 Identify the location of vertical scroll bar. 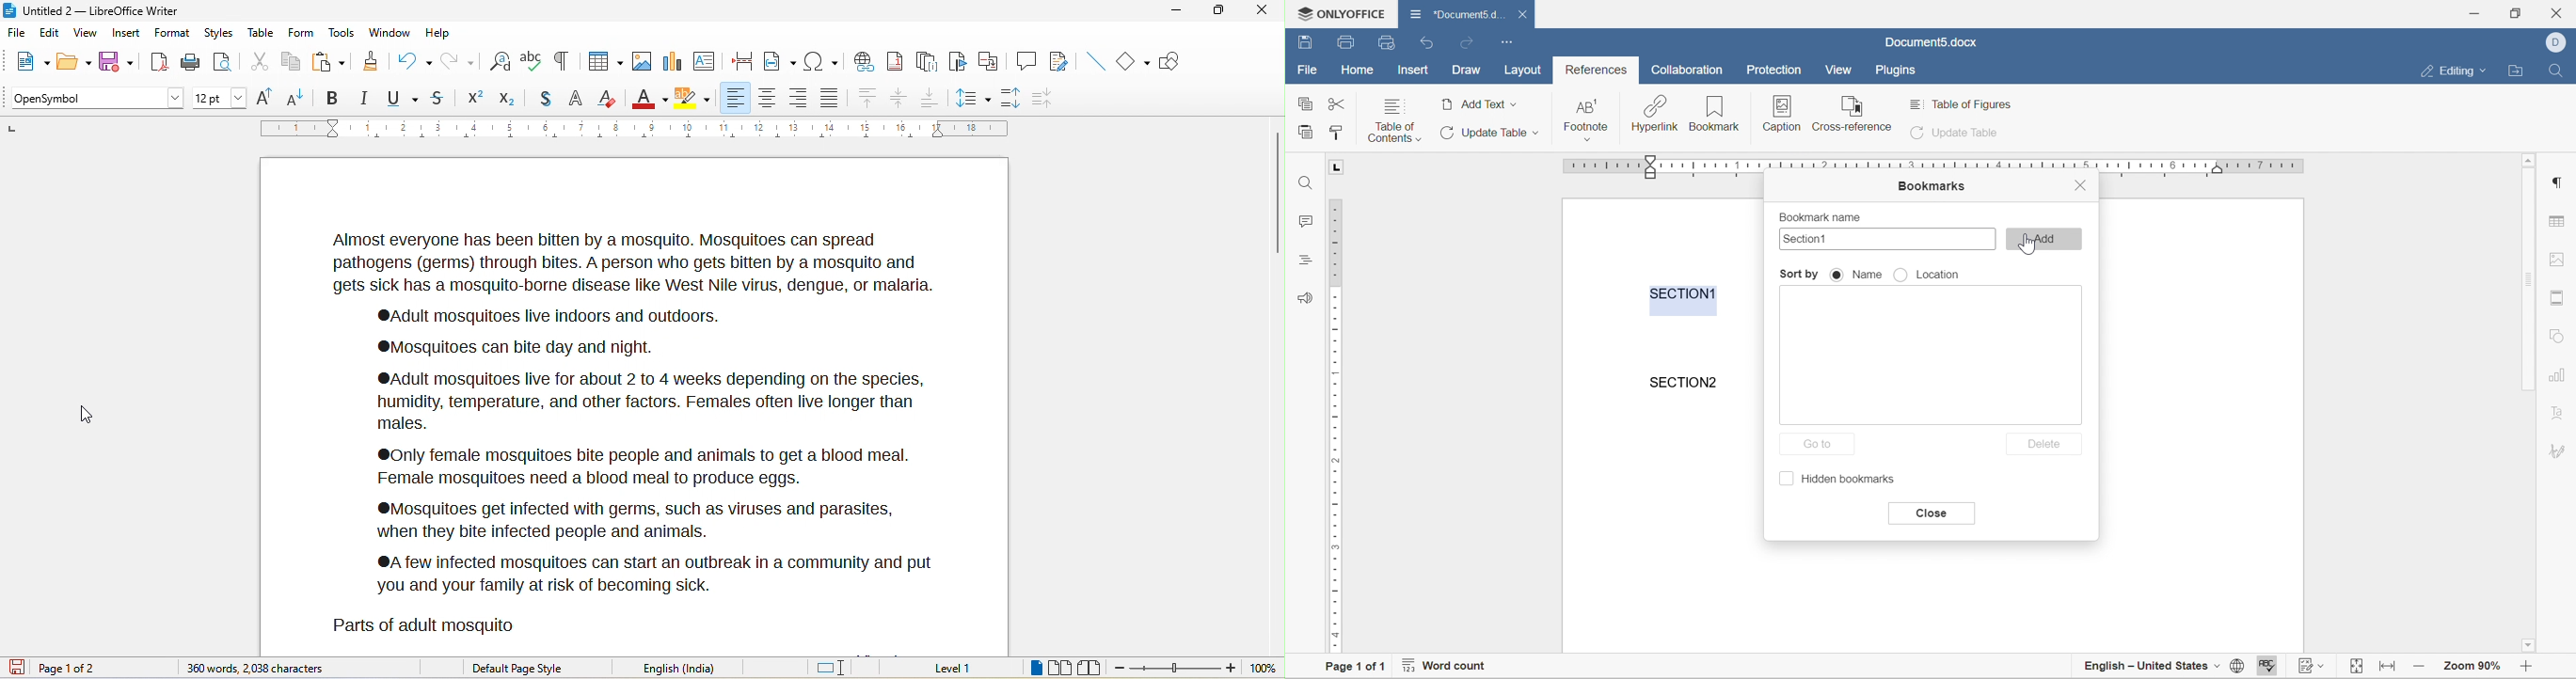
(1277, 193).